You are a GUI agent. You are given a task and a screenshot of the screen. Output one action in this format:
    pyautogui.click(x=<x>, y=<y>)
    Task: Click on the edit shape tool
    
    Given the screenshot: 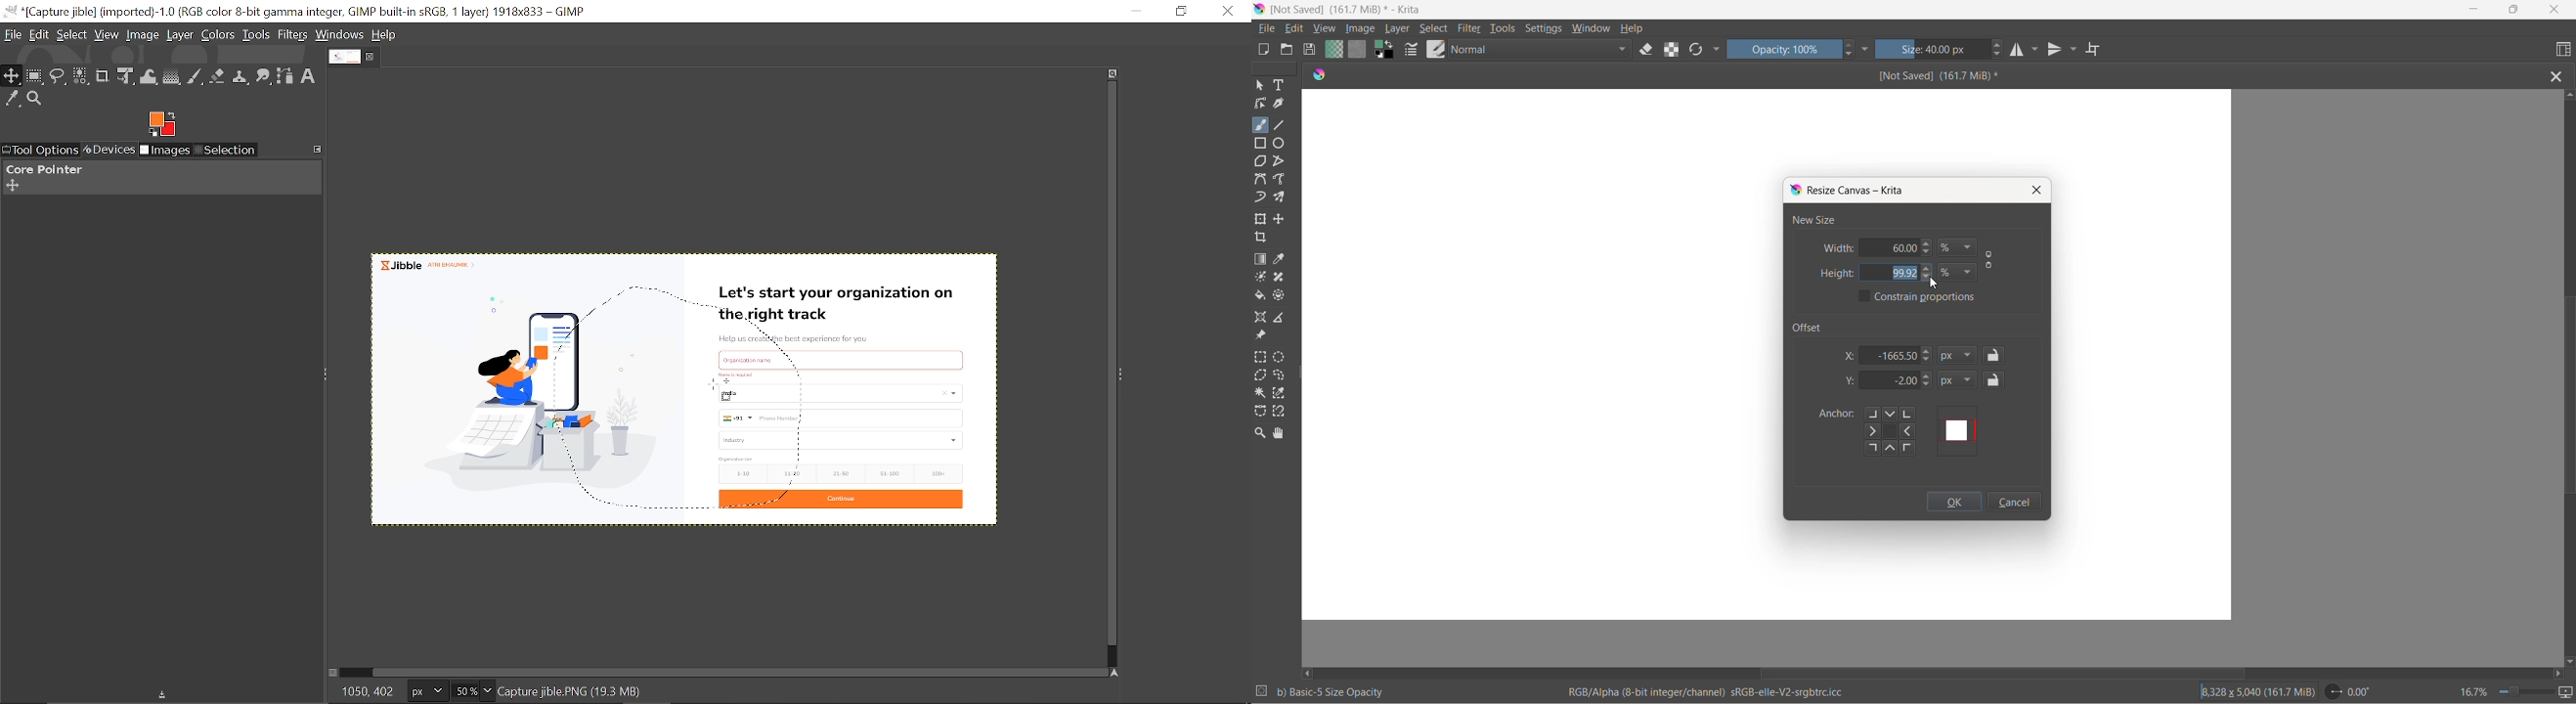 What is the action you would take?
    pyautogui.click(x=1260, y=104)
    